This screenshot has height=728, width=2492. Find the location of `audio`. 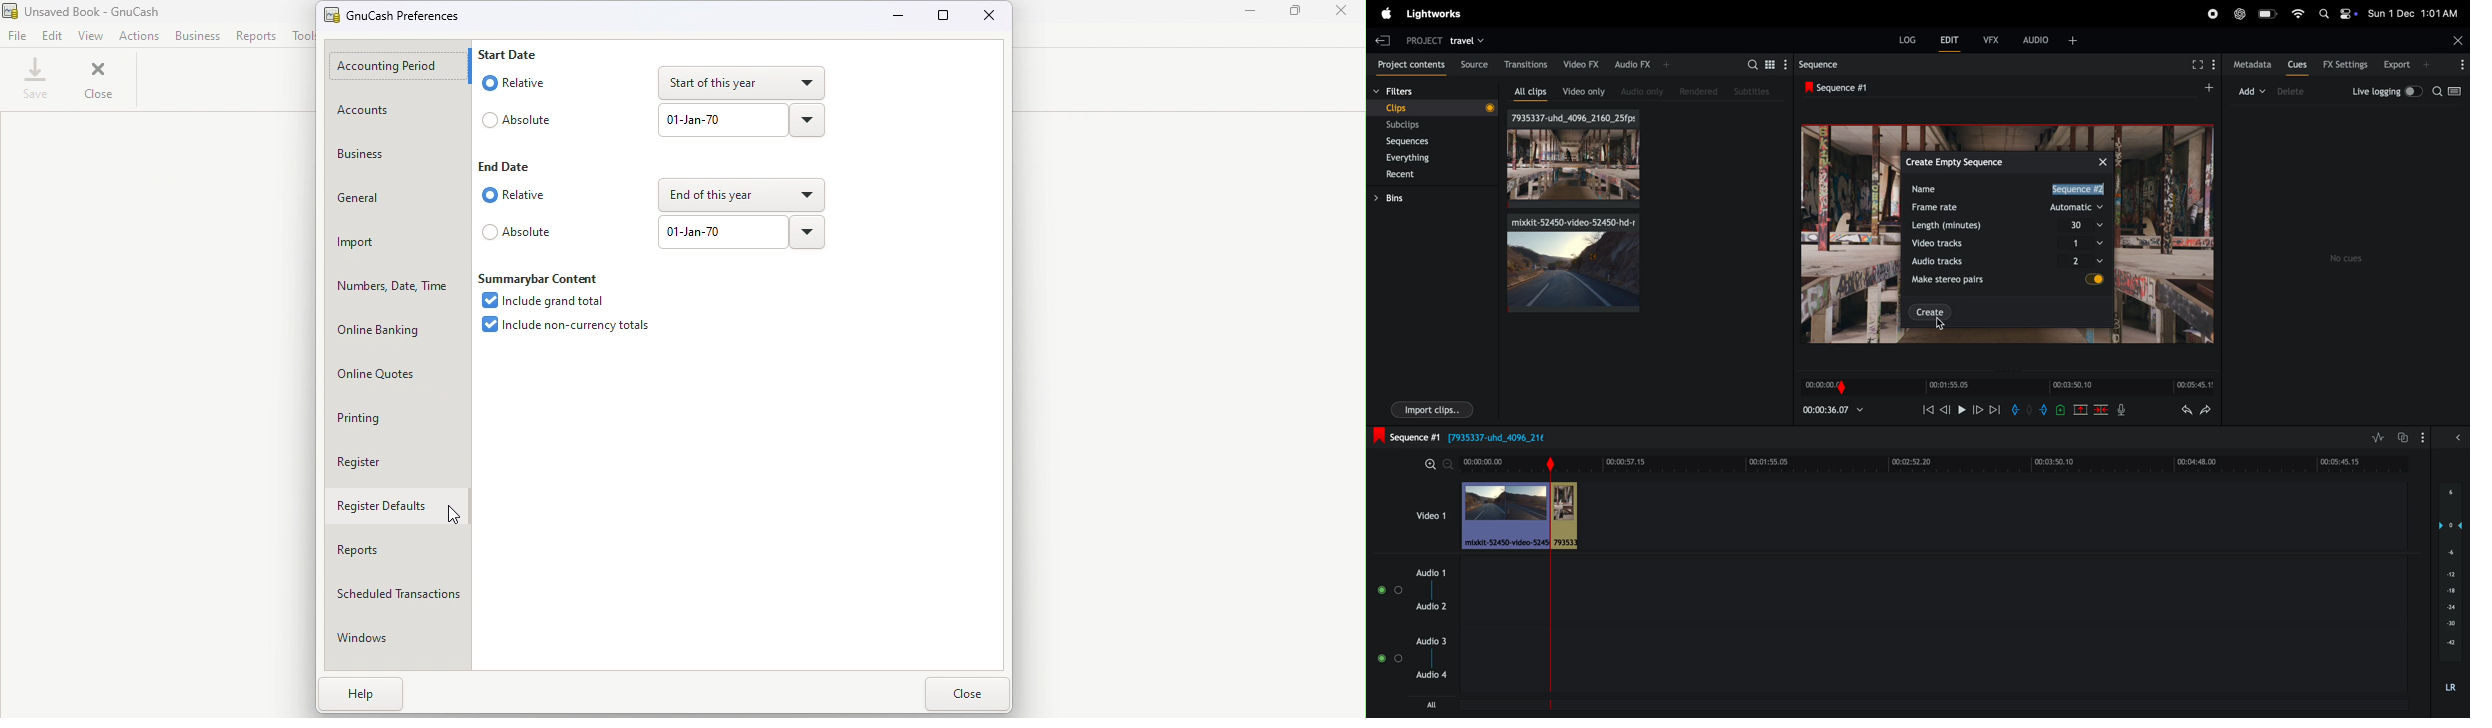

audio is located at coordinates (2051, 39).